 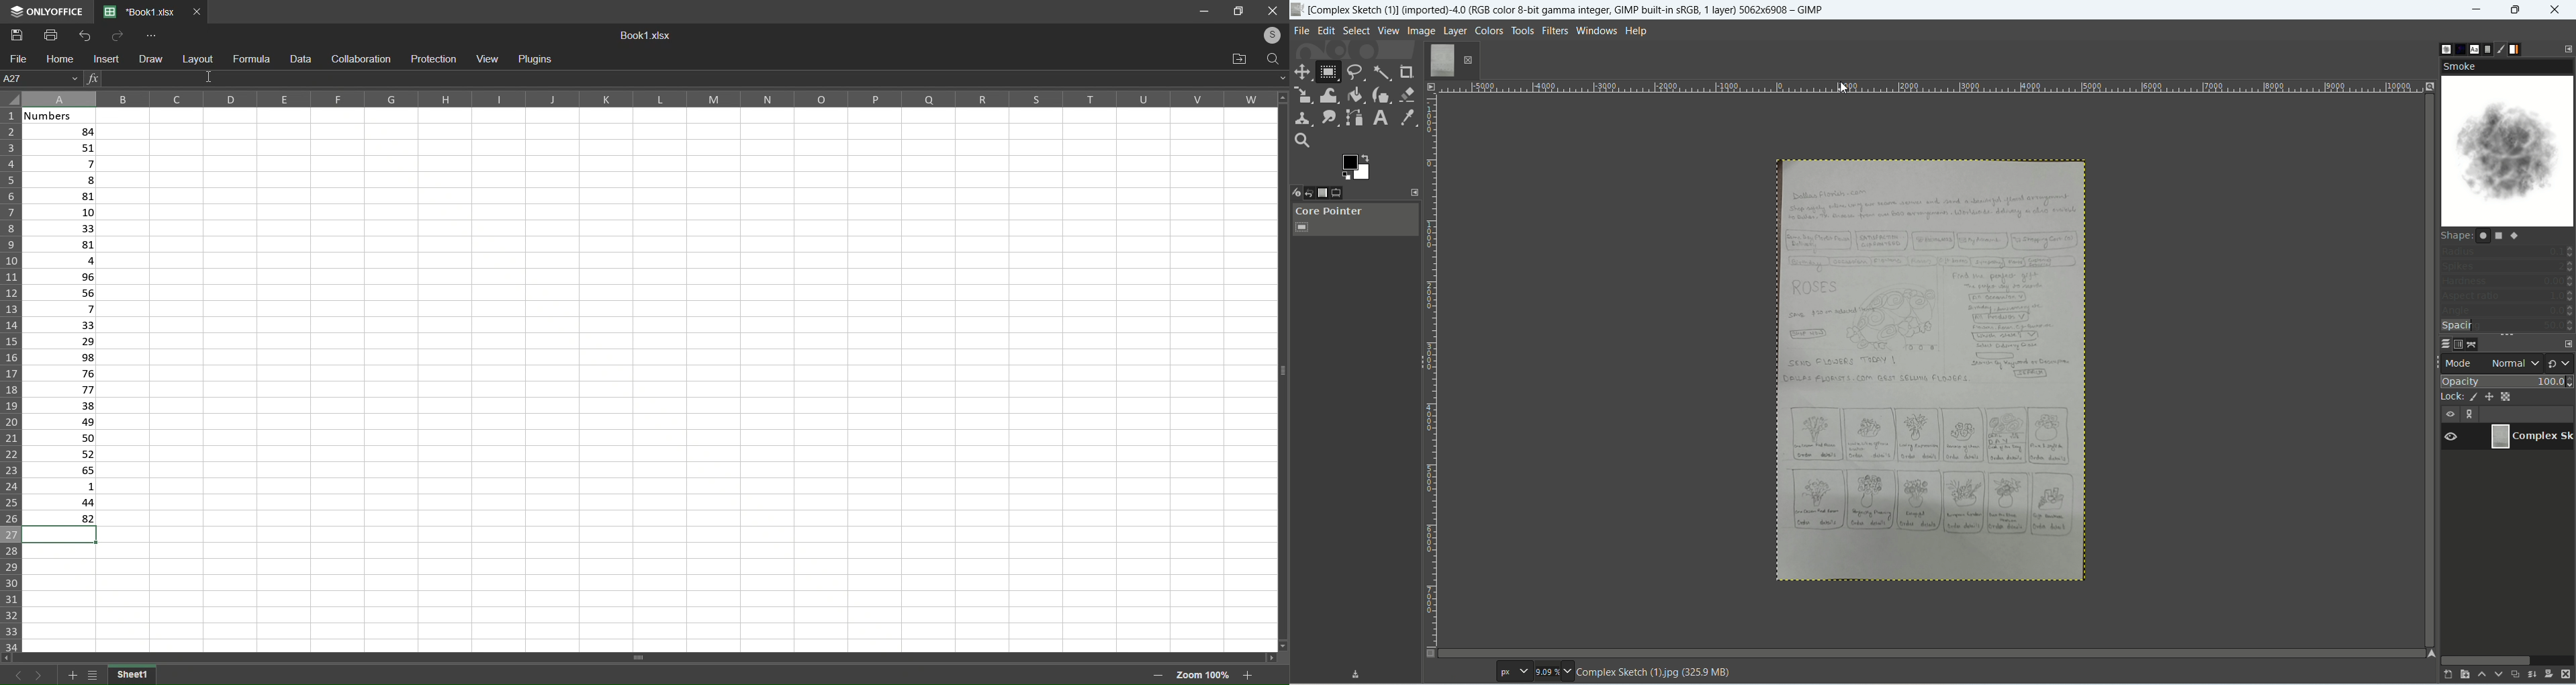 What do you see at coordinates (198, 11) in the screenshot?
I see `Close Tab` at bounding box center [198, 11].